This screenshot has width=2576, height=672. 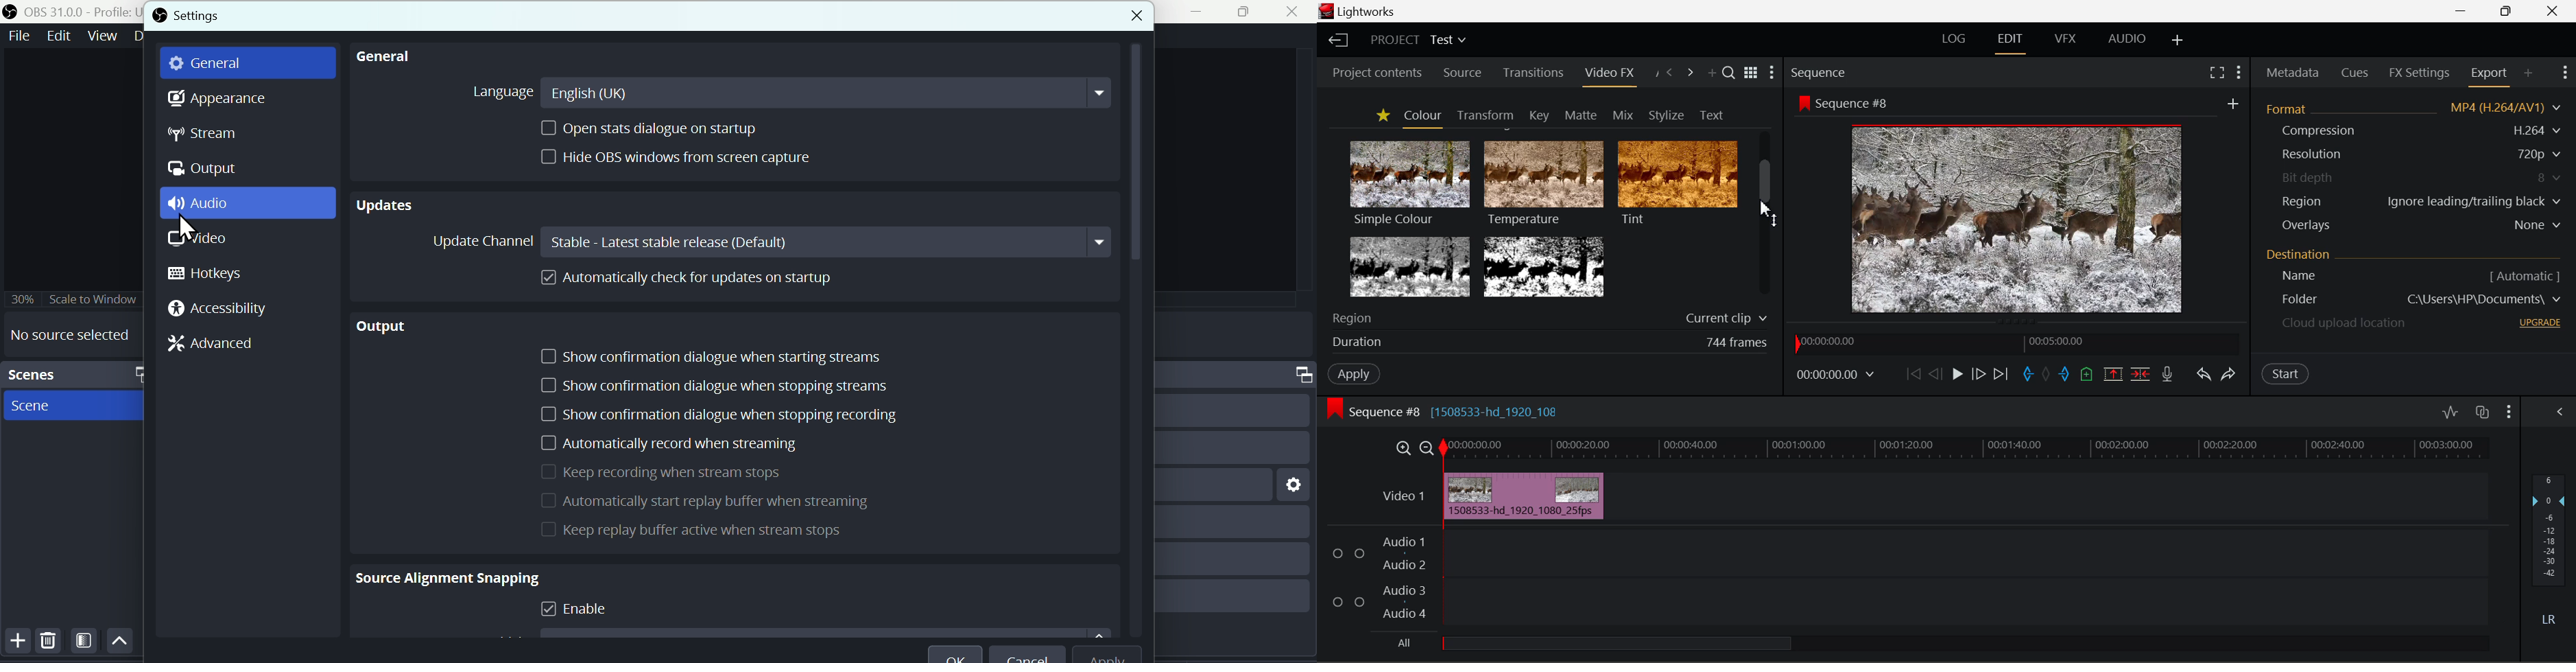 What do you see at coordinates (1676, 182) in the screenshot?
I see `Tint` at bounding box center [1676, 182].